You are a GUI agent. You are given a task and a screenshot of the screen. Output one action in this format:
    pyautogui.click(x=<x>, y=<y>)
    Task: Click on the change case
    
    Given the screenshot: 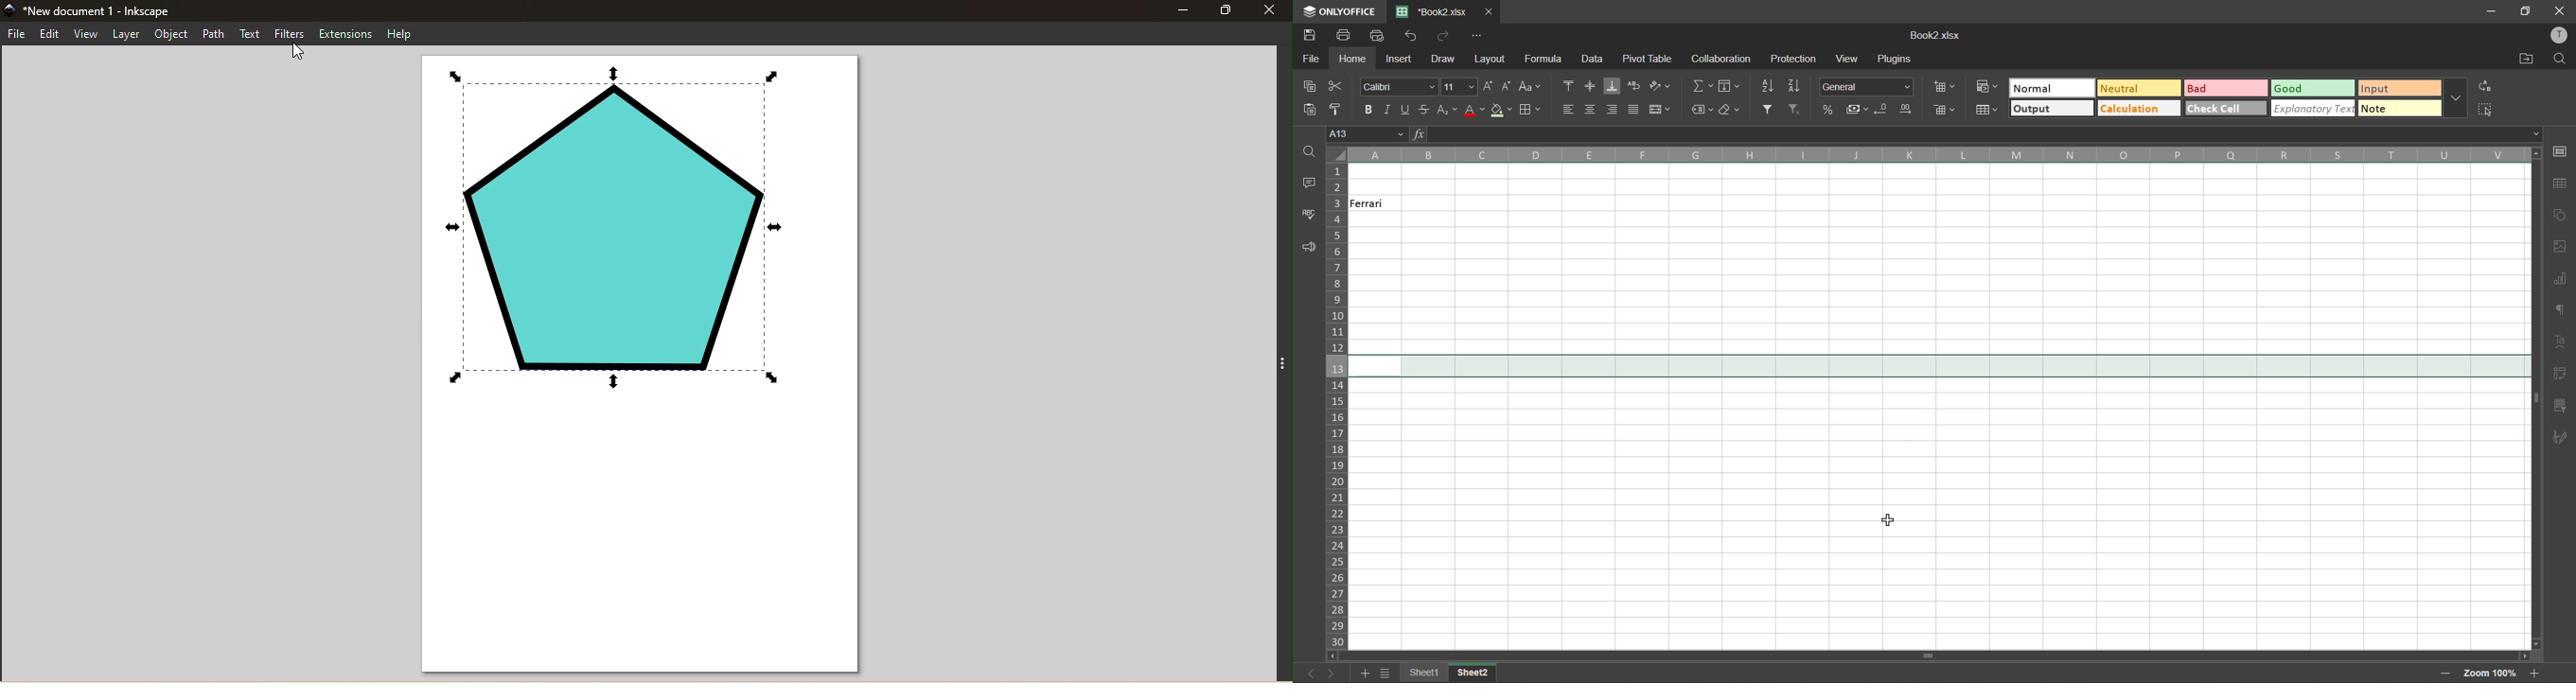 What is the action you would take?
    pyautogui.click(x=1531, y=88)
    